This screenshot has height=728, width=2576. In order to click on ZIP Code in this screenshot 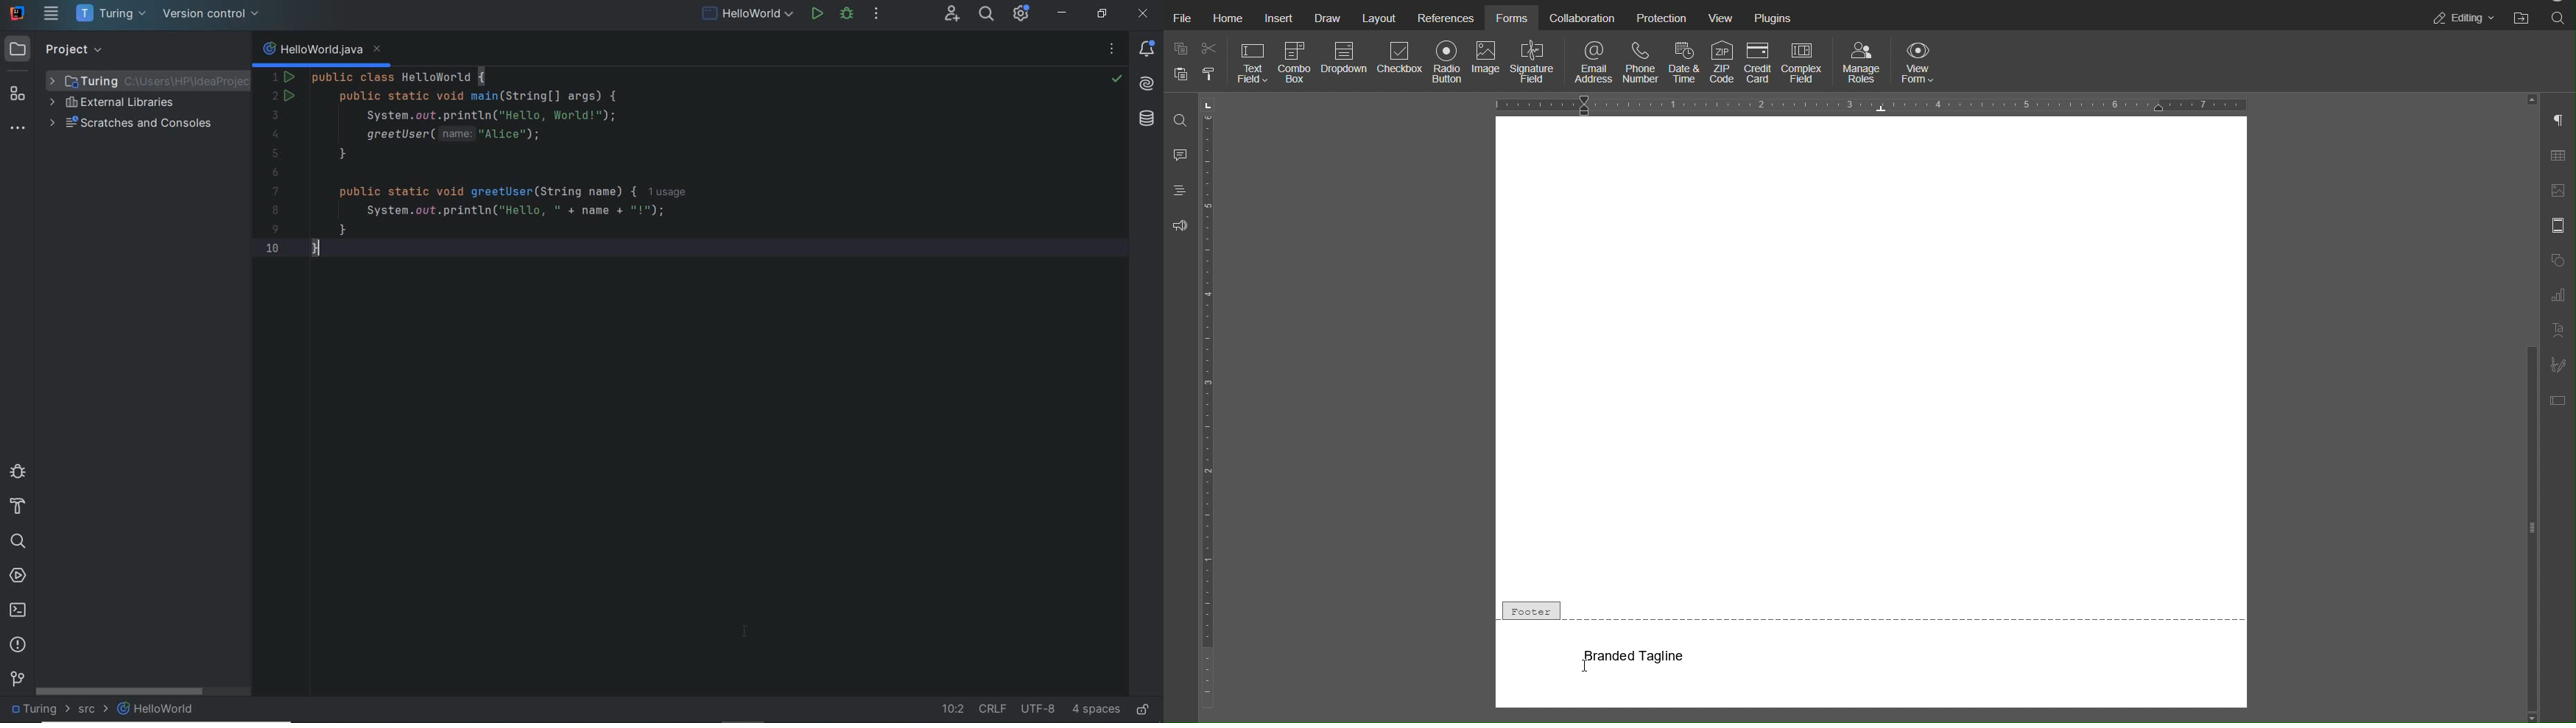, I will do `click(1722, 62)`.